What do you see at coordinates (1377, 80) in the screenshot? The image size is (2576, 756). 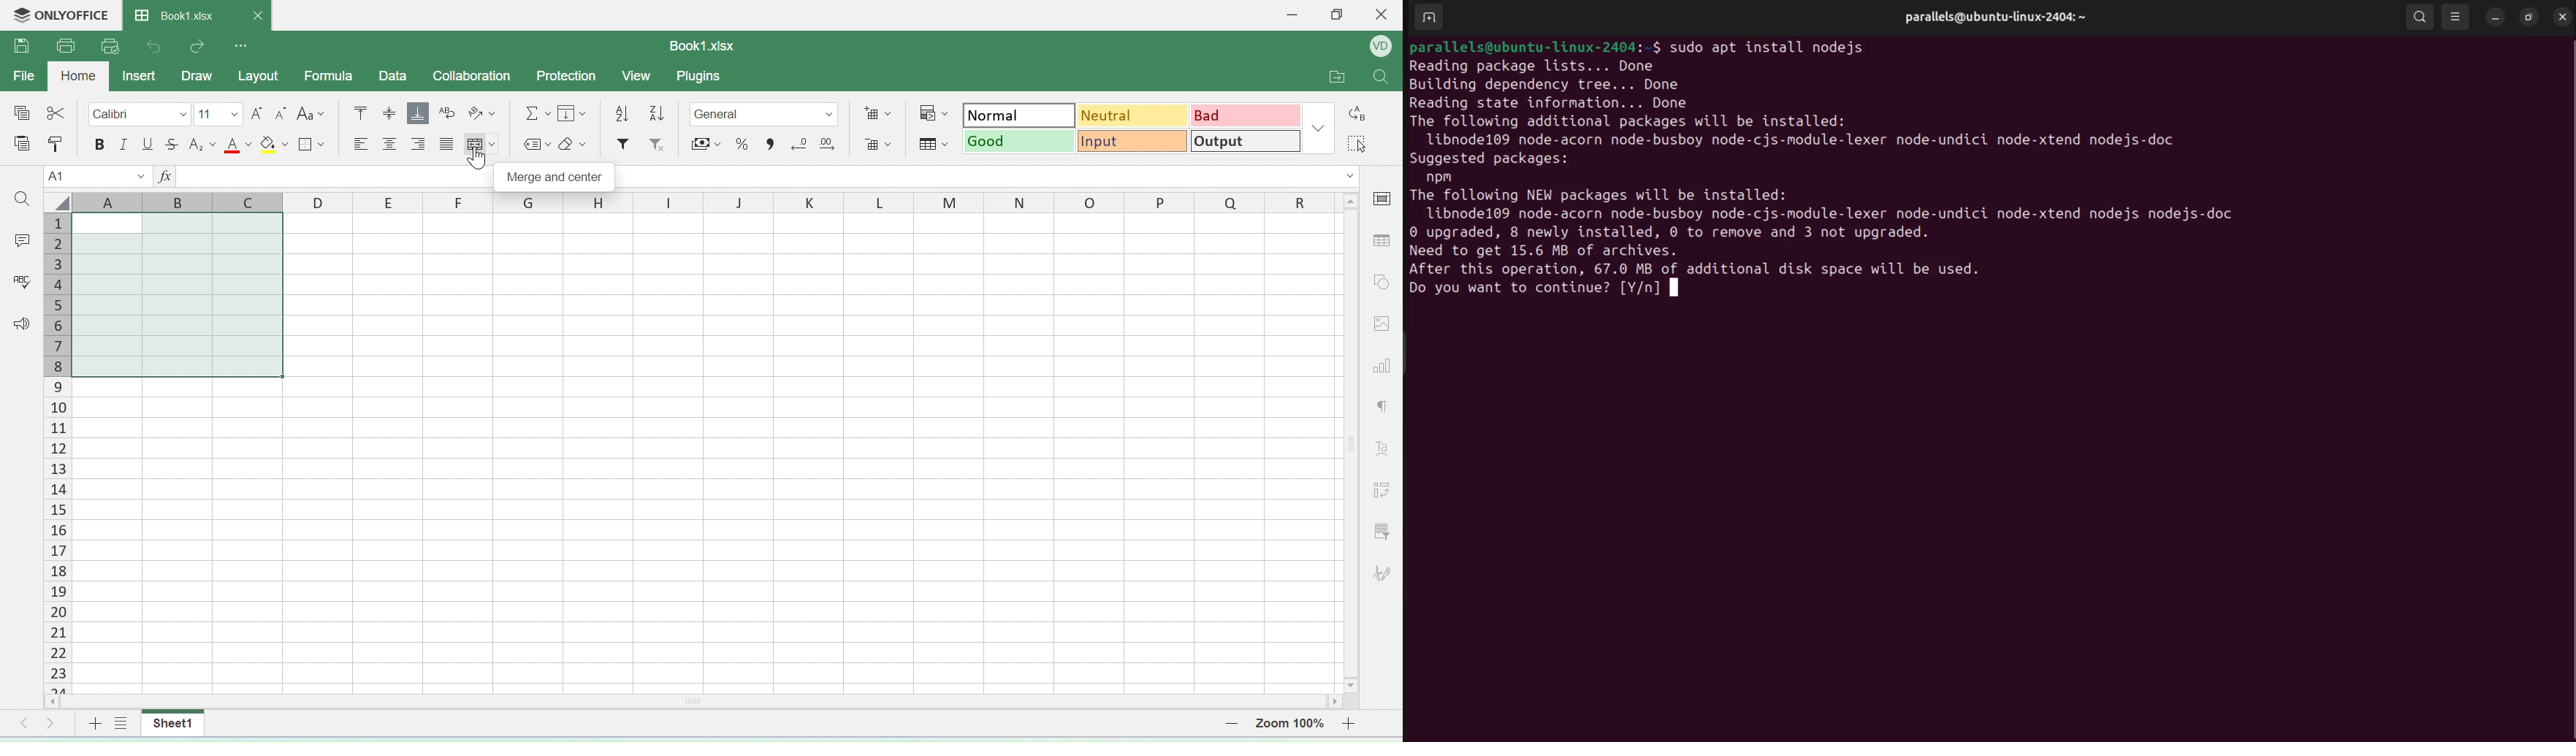 I see `search` at bounding box center [1377, 80].